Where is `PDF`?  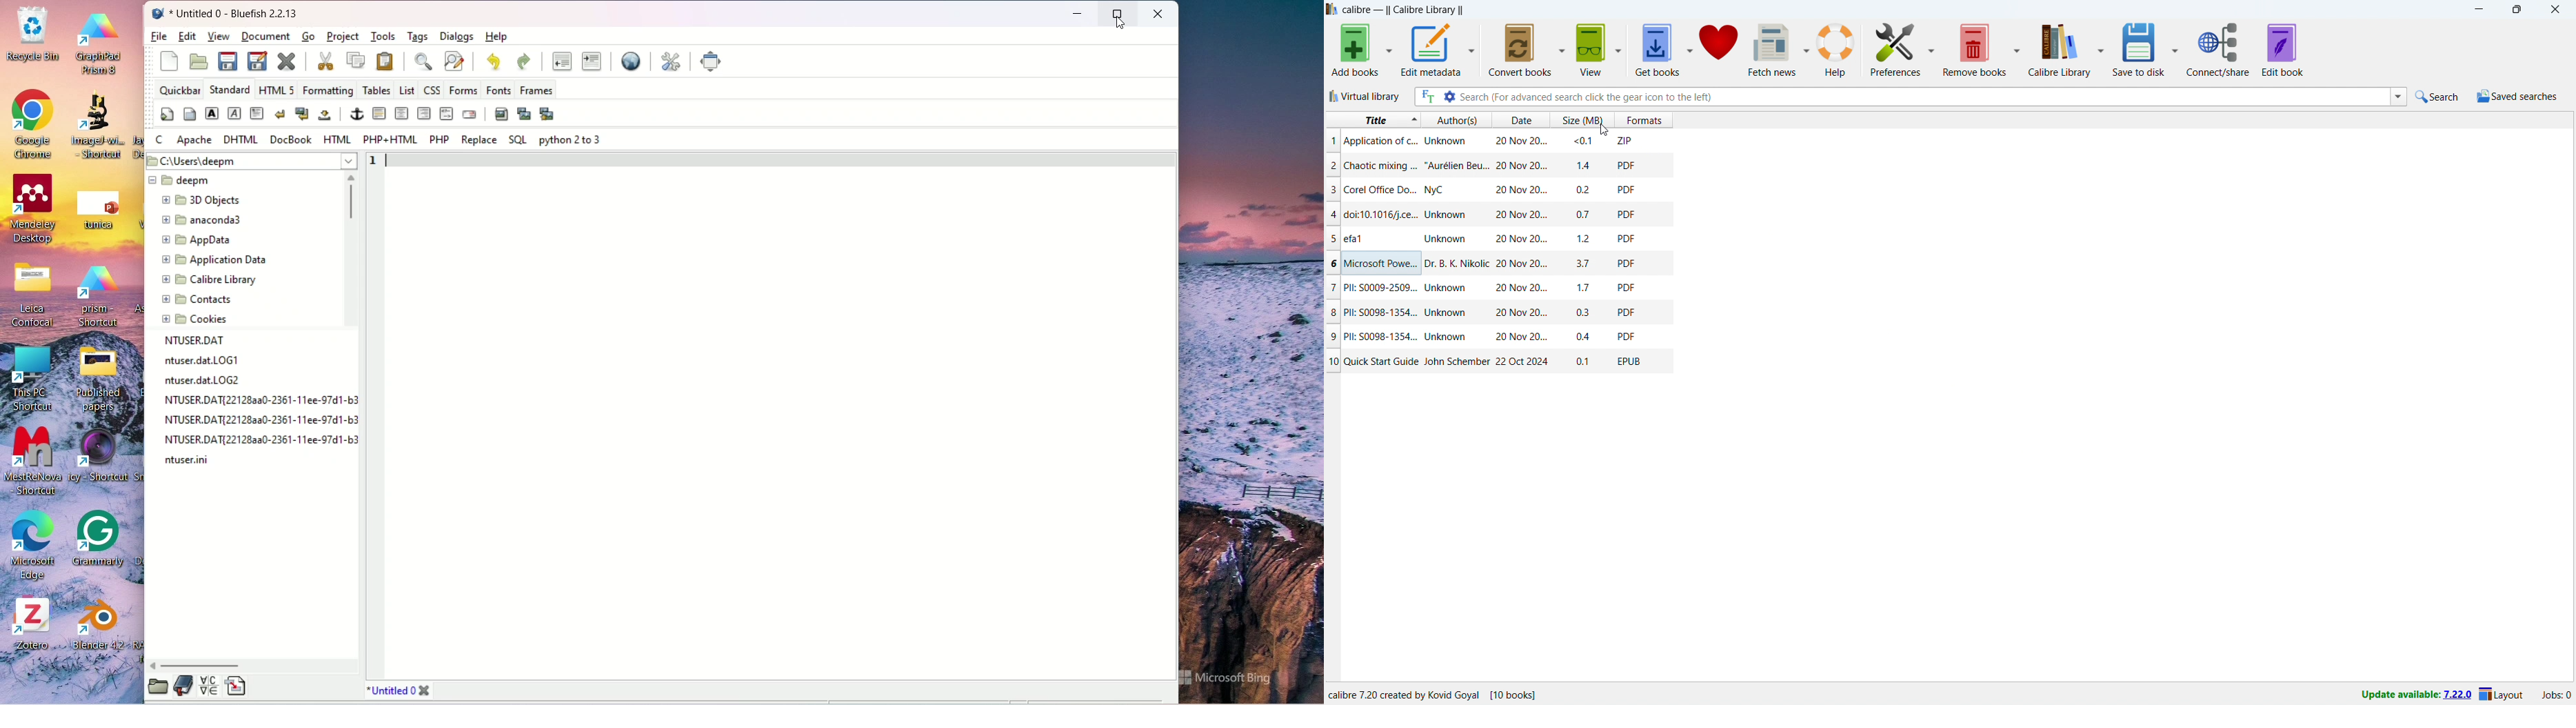 PDF is located at coordinates (1627, 286).